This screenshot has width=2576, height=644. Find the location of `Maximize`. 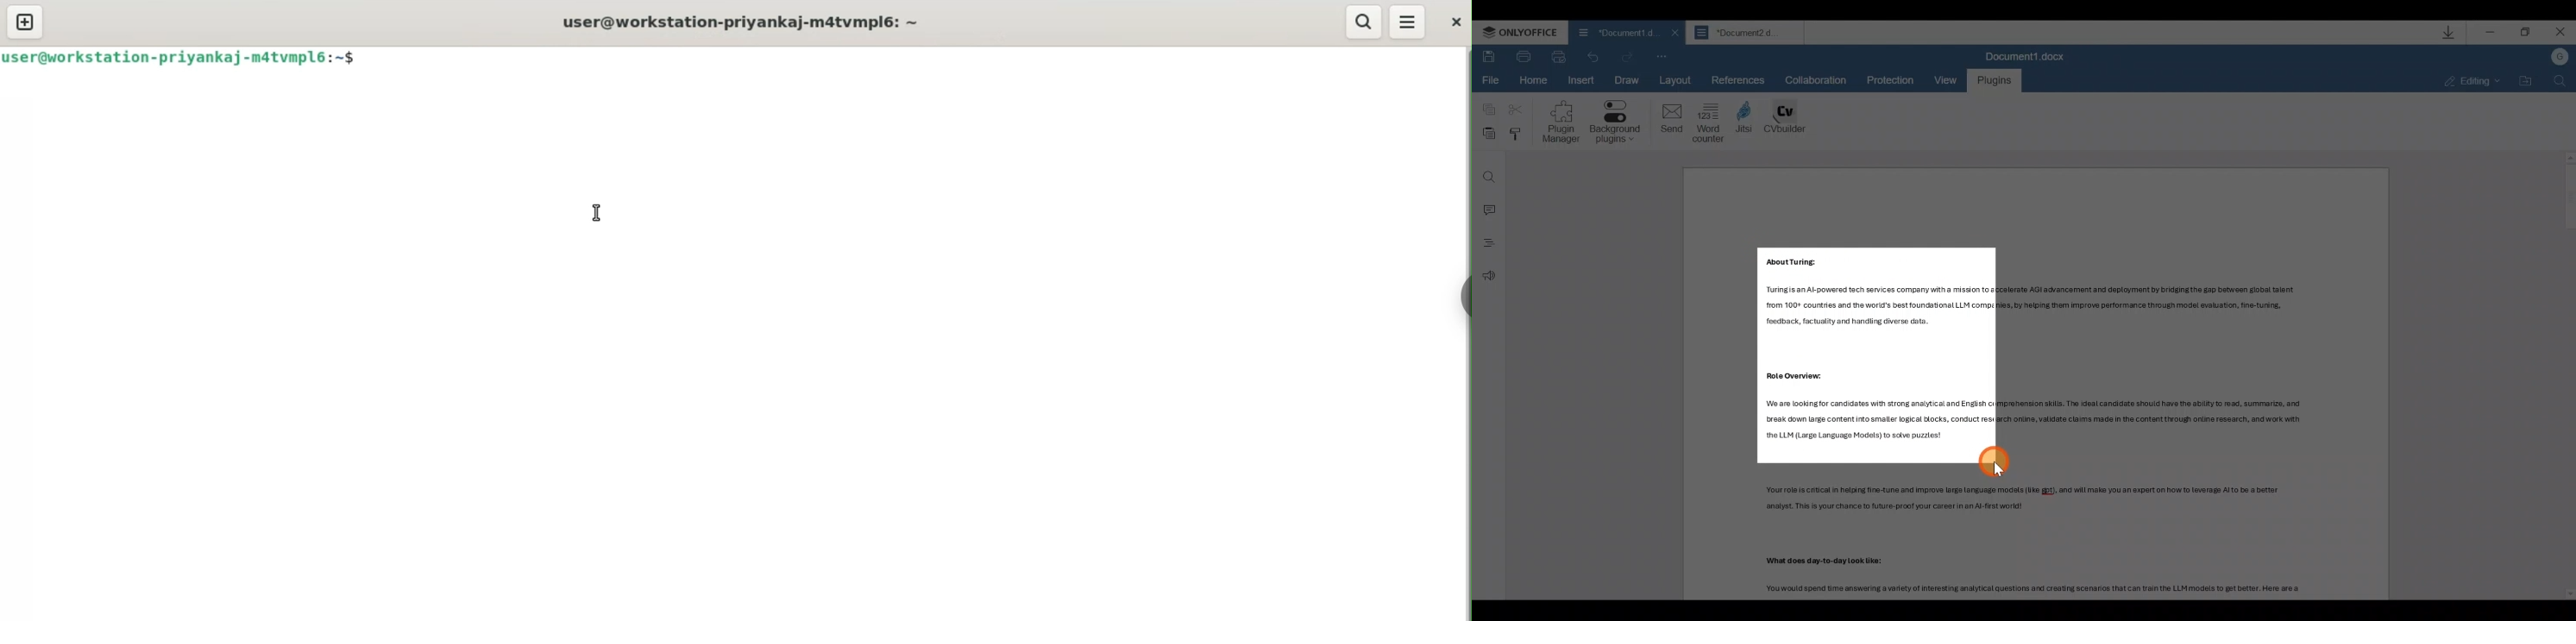

Maximize is located at coordinates (2528, 34).